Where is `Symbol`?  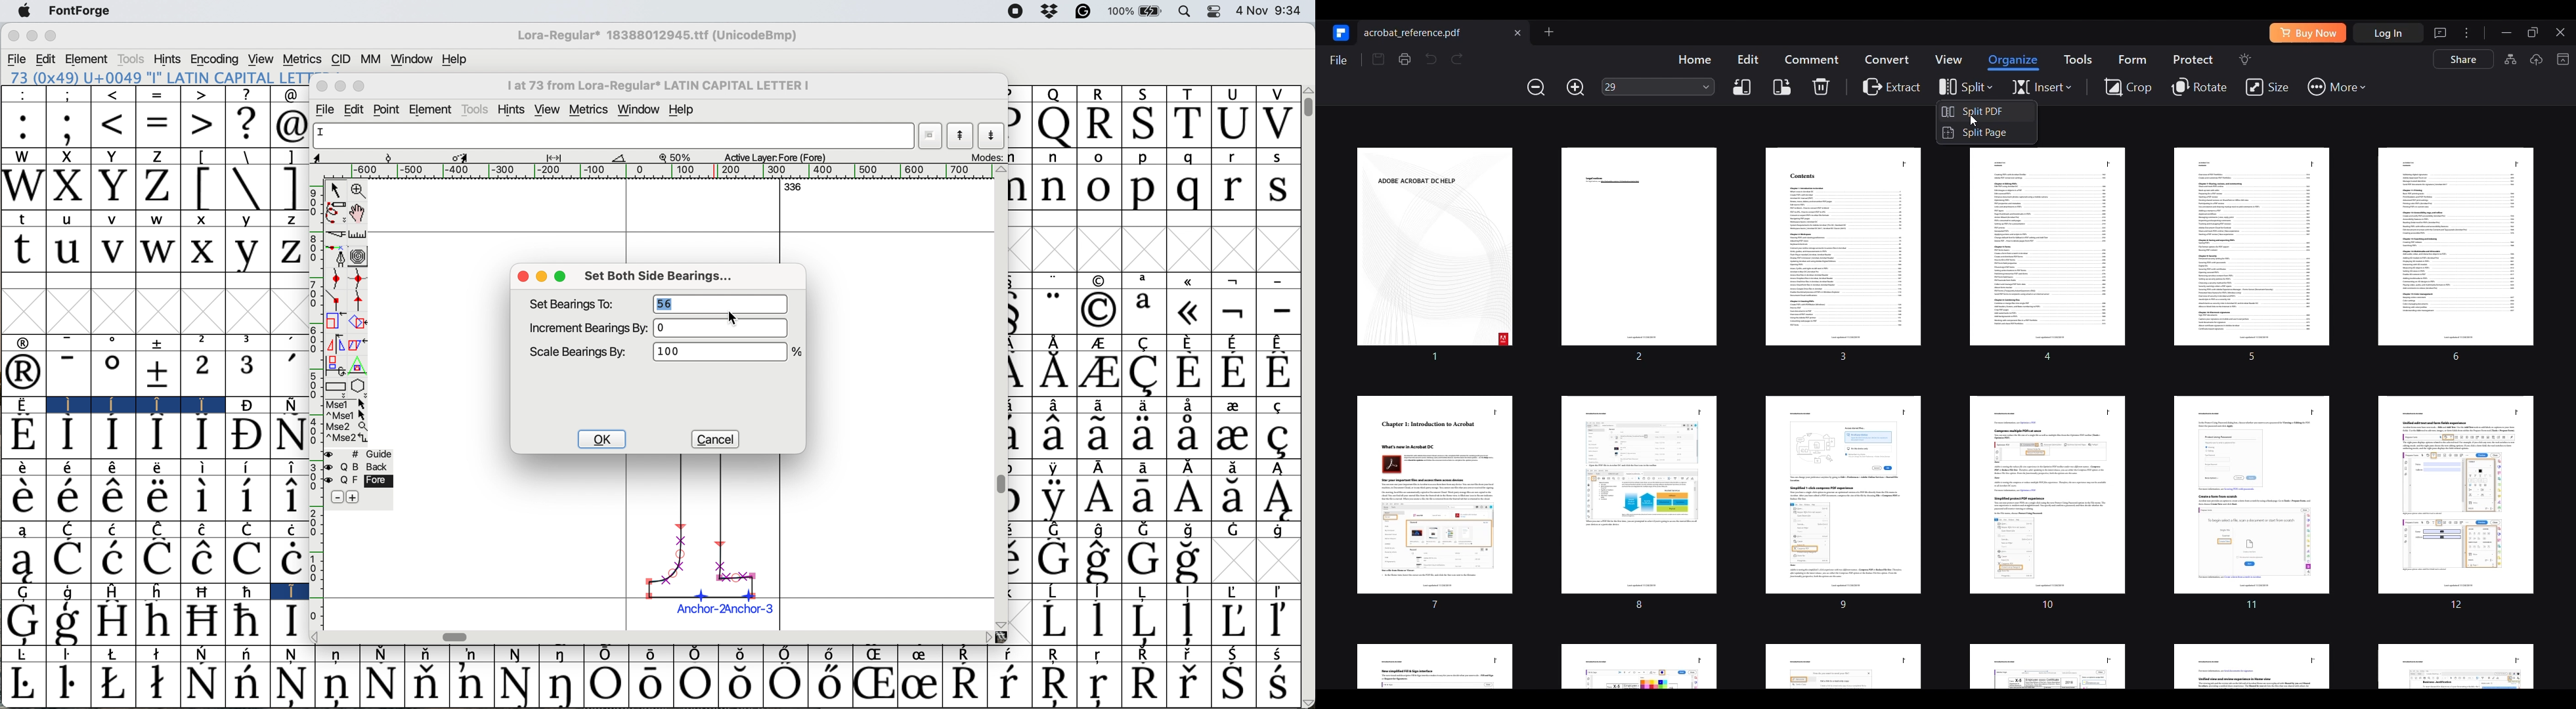
Symbol is located at coordinates (113, 498).